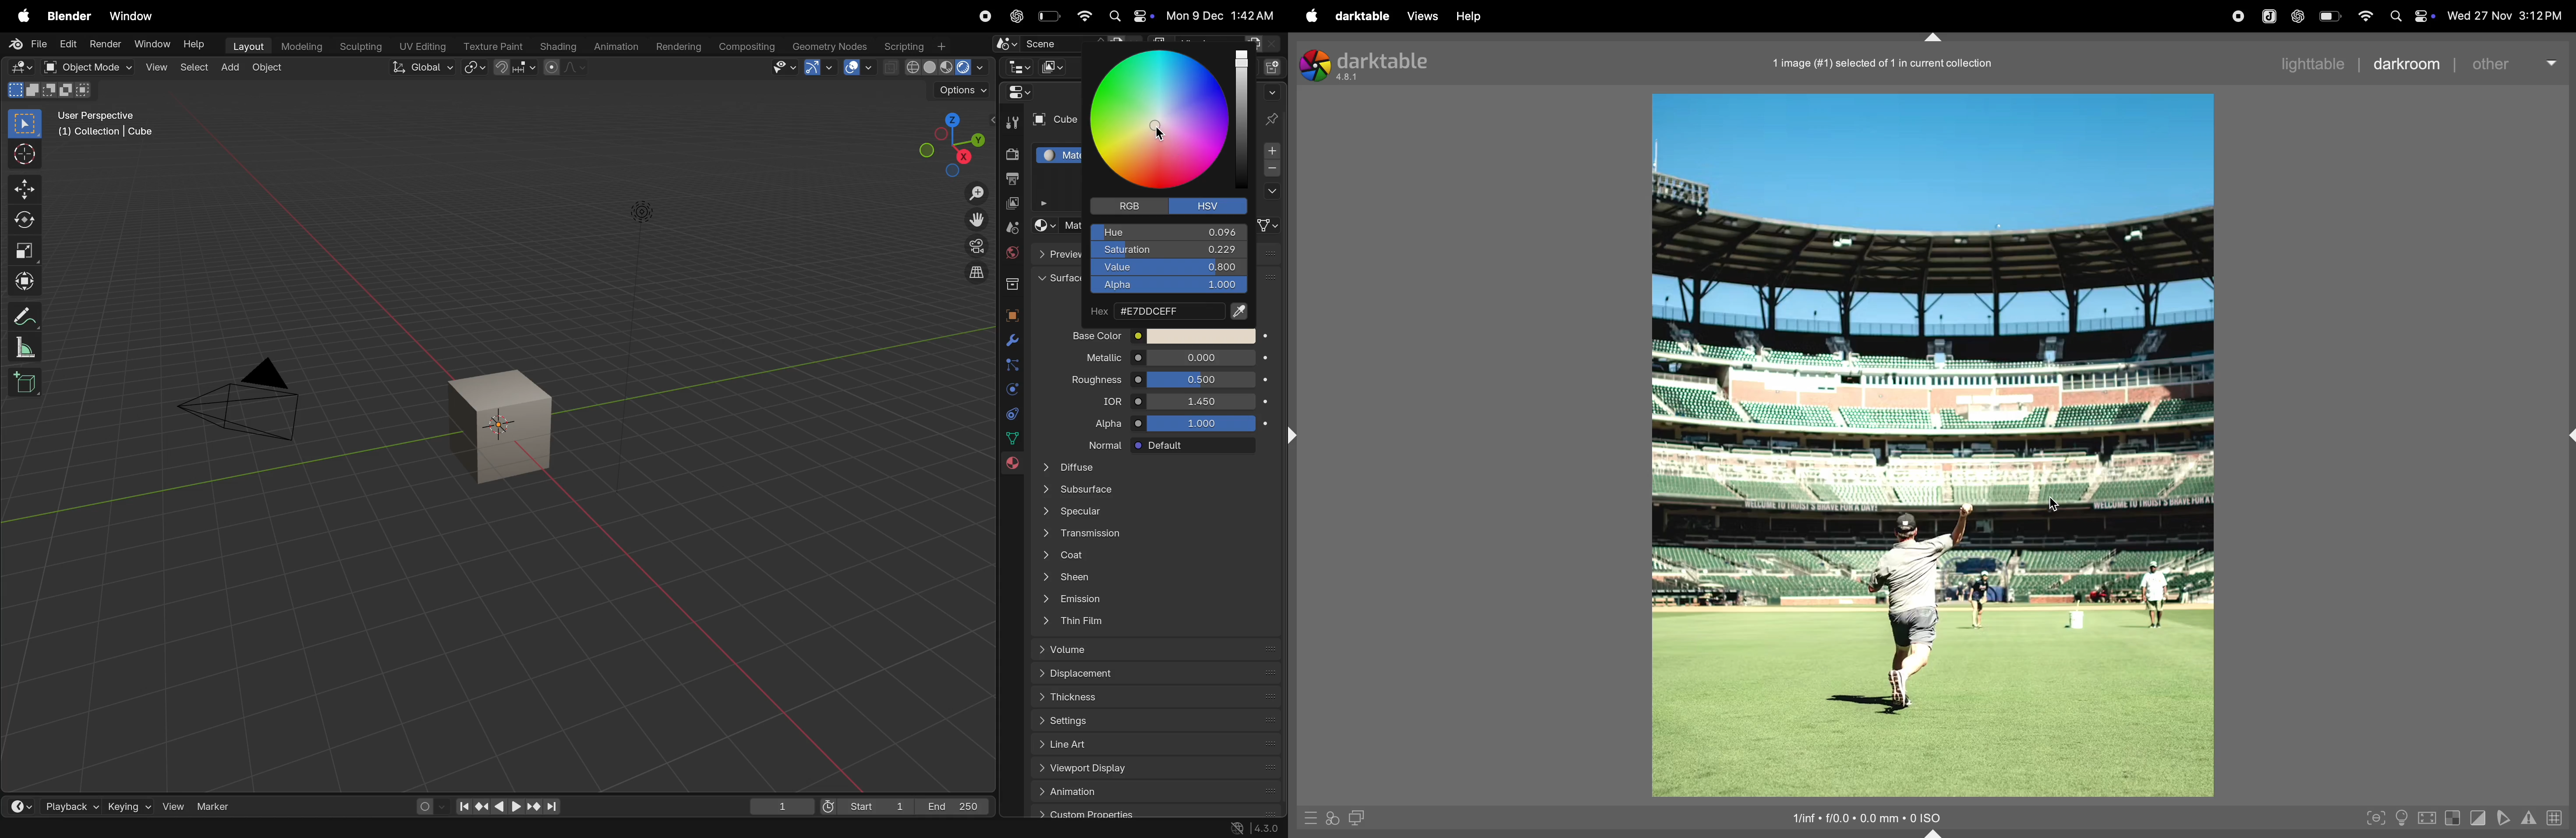  What do you see at coordinates (1214, 205) in the screenshot?
I see `hsc` at bounding box center [1214, 205].